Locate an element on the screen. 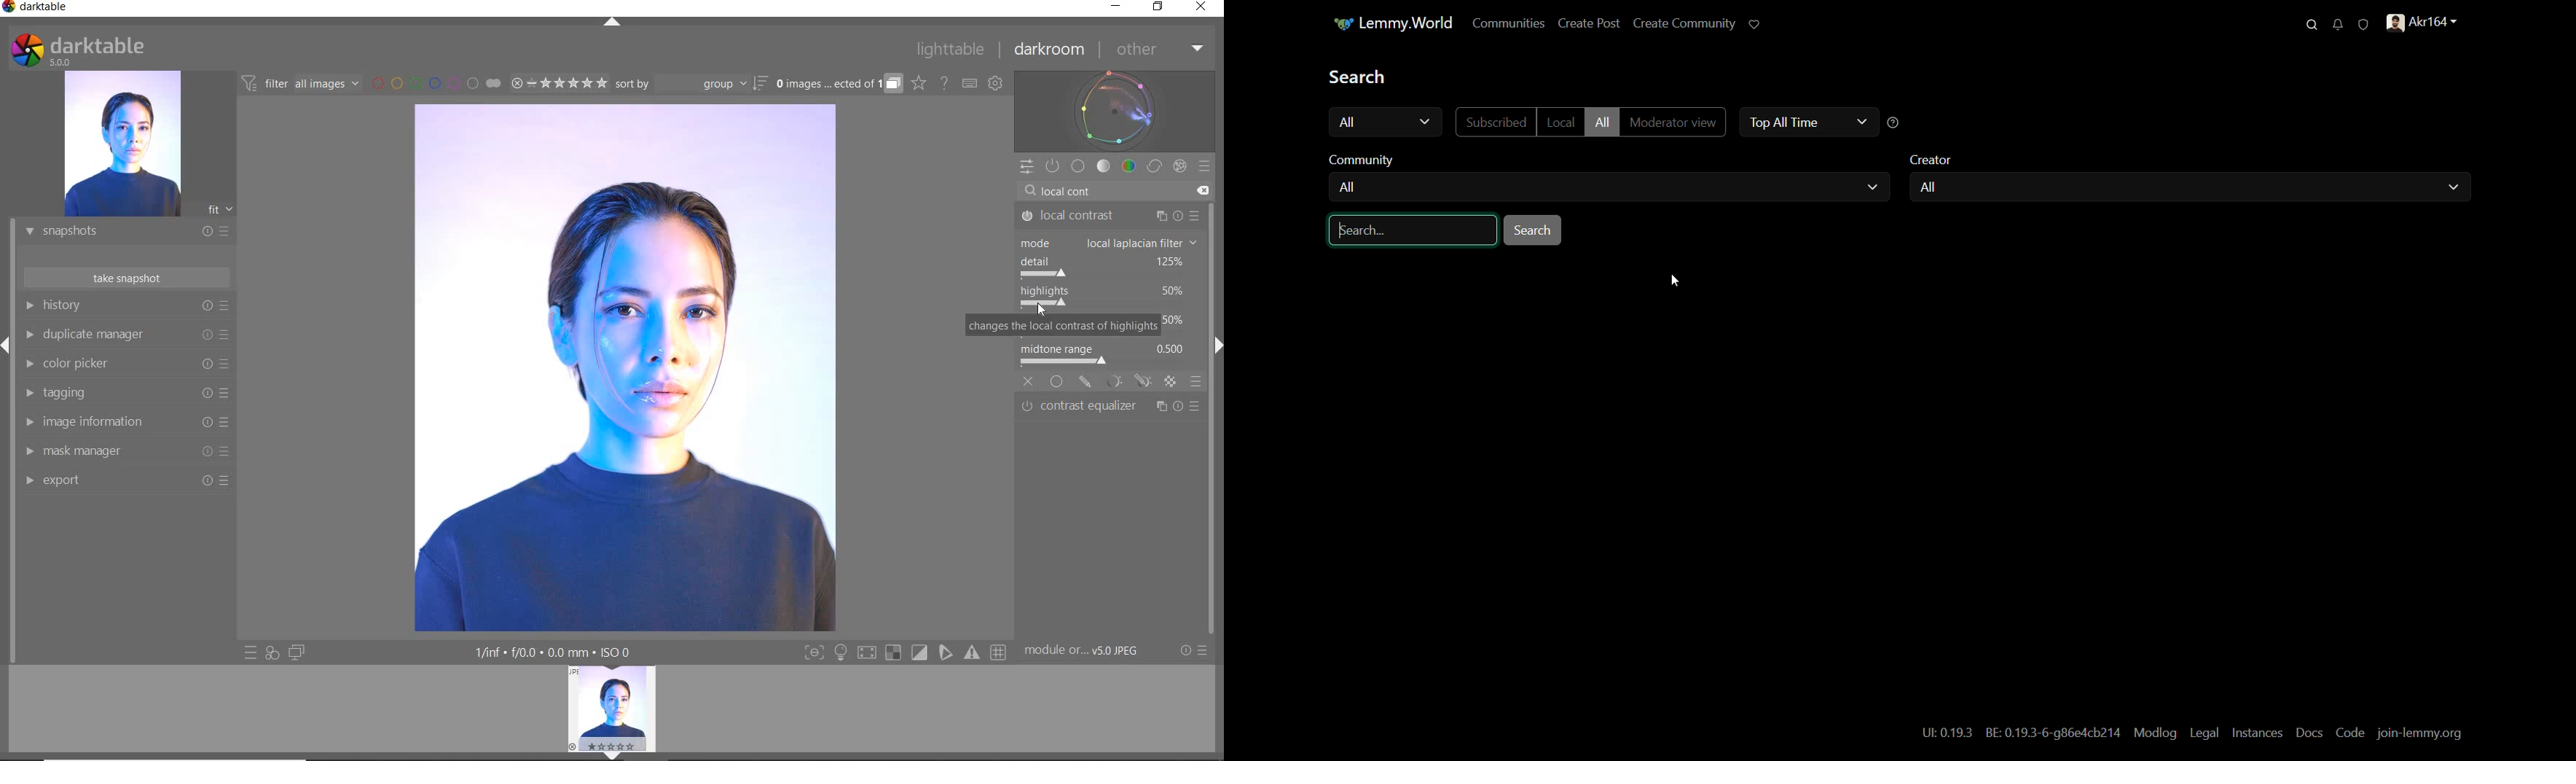  IMAGE PREVIEW is located at coordinates (612, 709).